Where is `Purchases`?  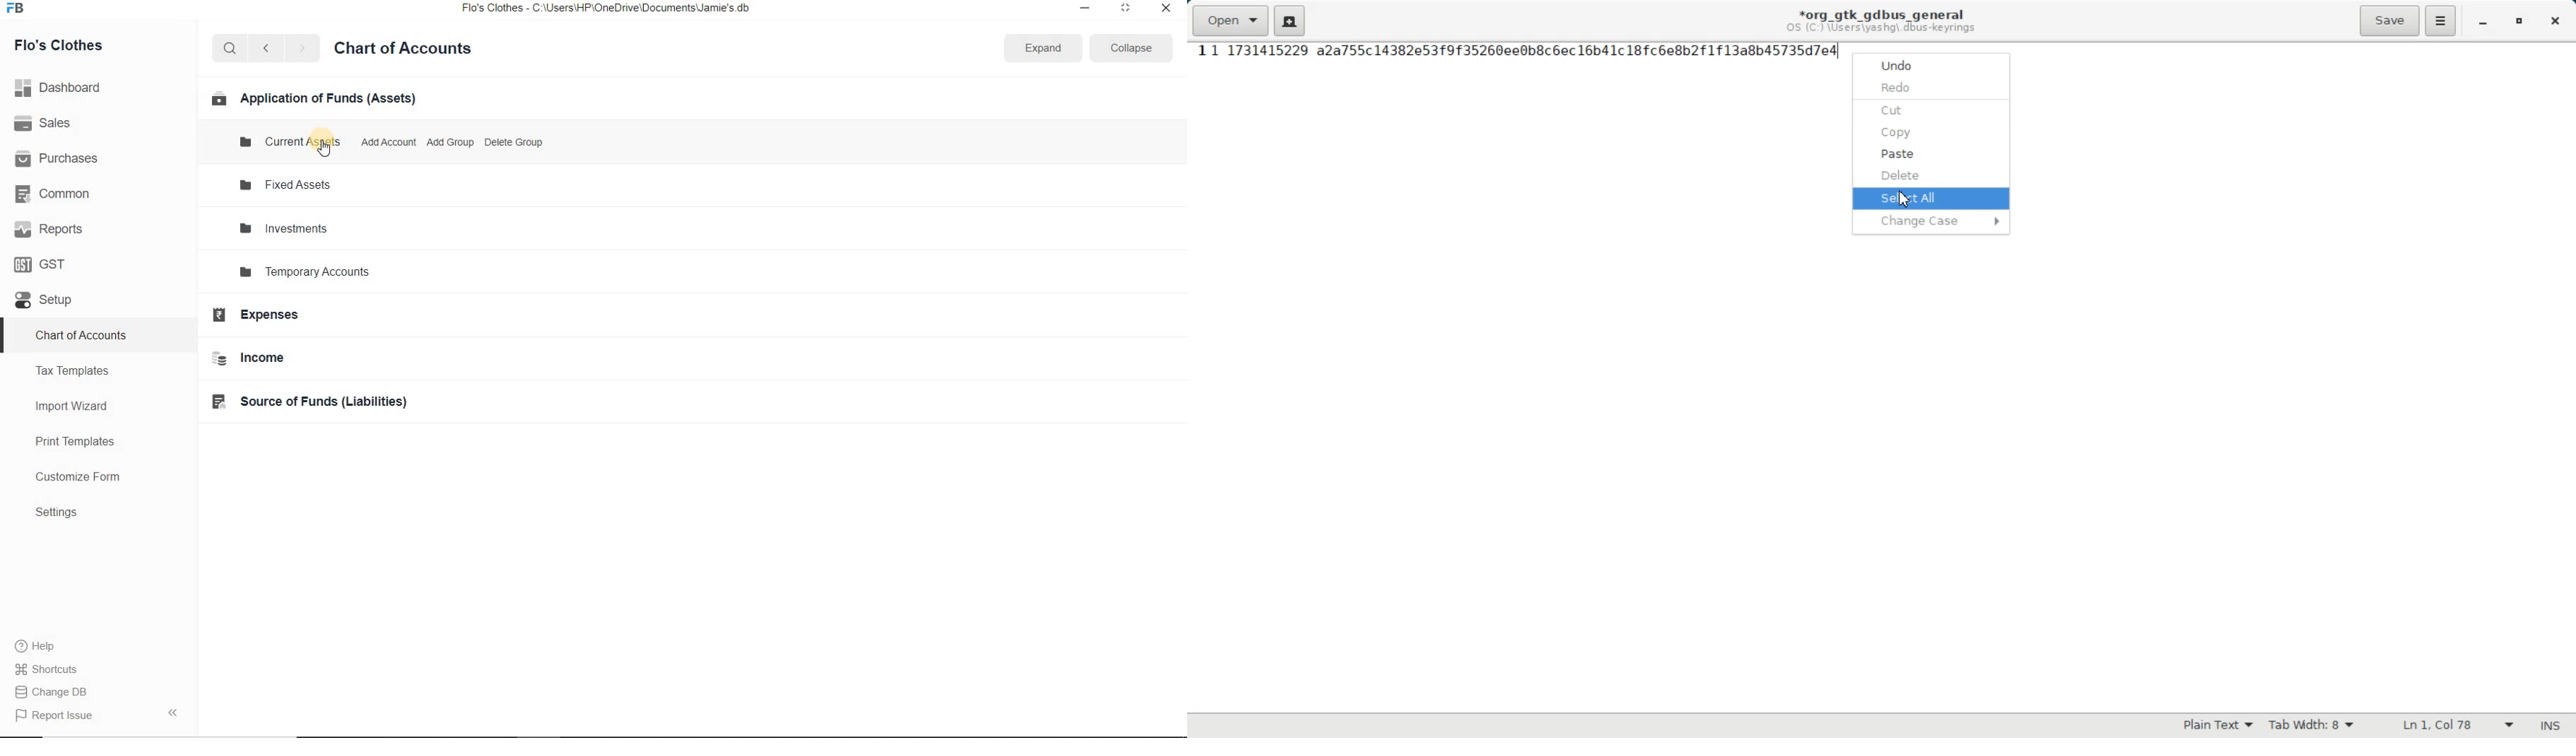
Purchases is located at coordinates (63, 158).